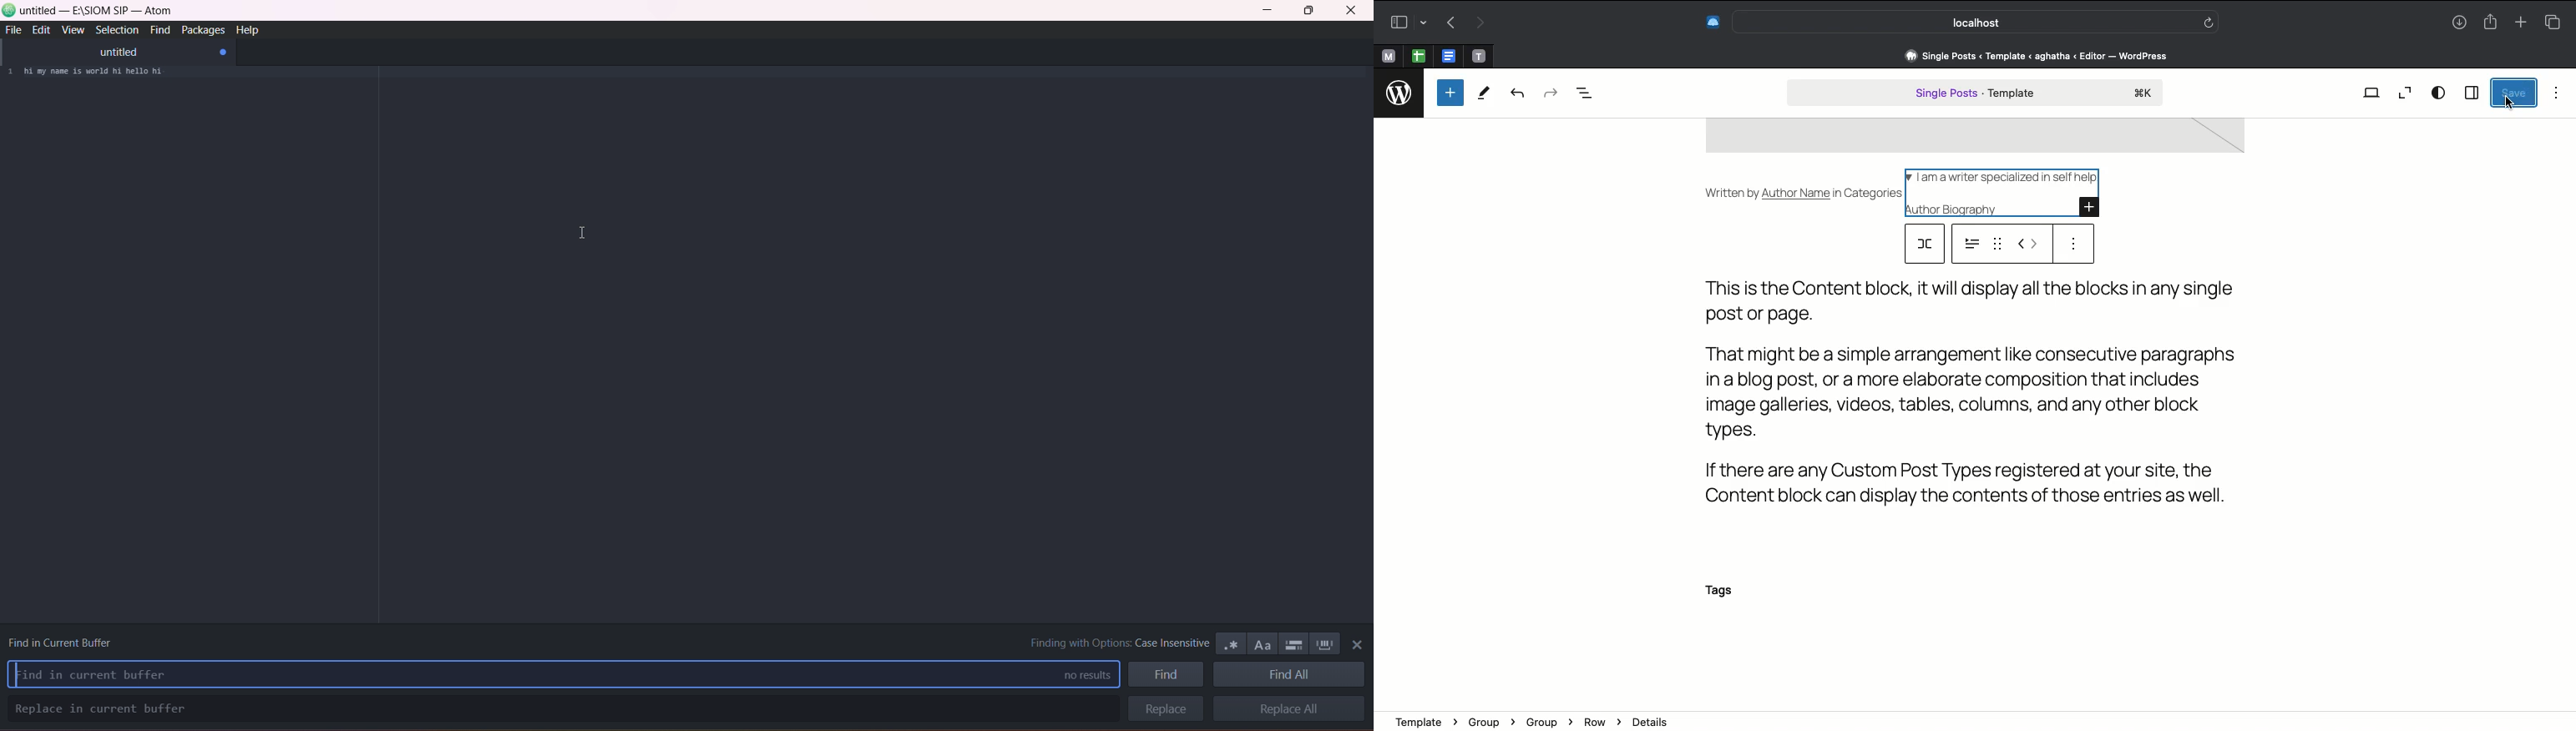  I want to click on Extensions, so click(1711, 22).